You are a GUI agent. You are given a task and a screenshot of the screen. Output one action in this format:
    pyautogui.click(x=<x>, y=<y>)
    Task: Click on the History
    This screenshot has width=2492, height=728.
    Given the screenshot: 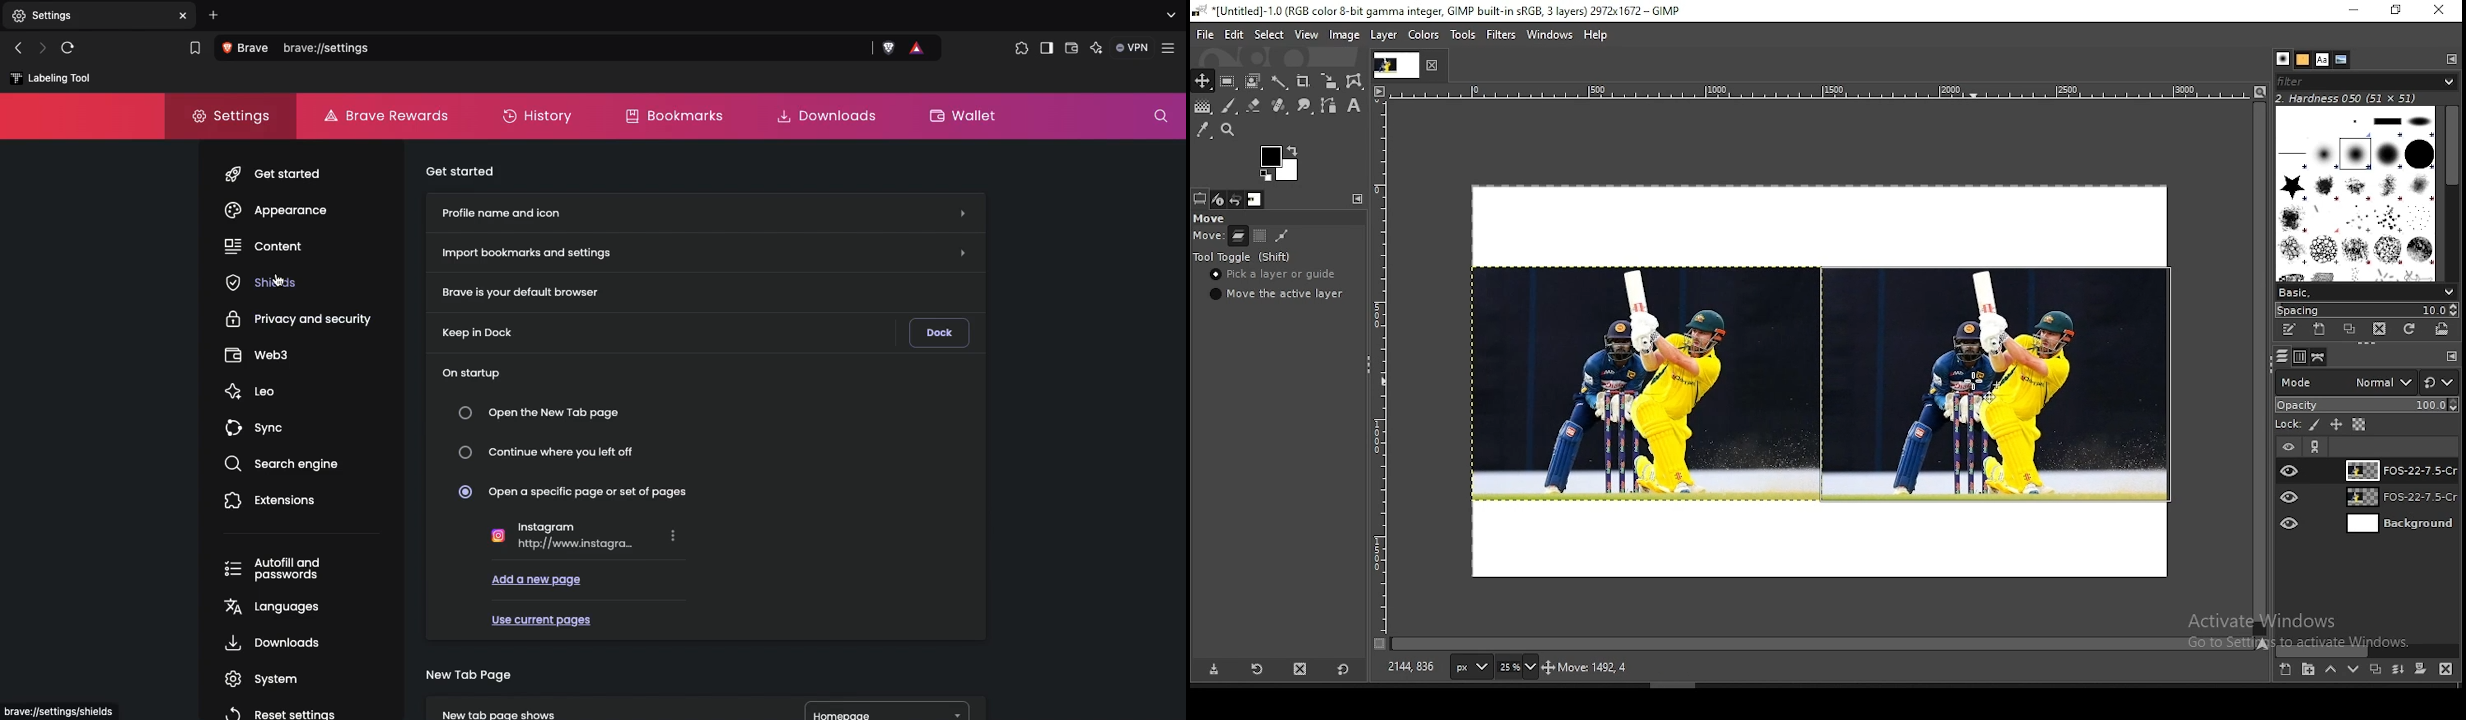 What is the action you would take?
    pyautogui.click(x=540, y=116)
    